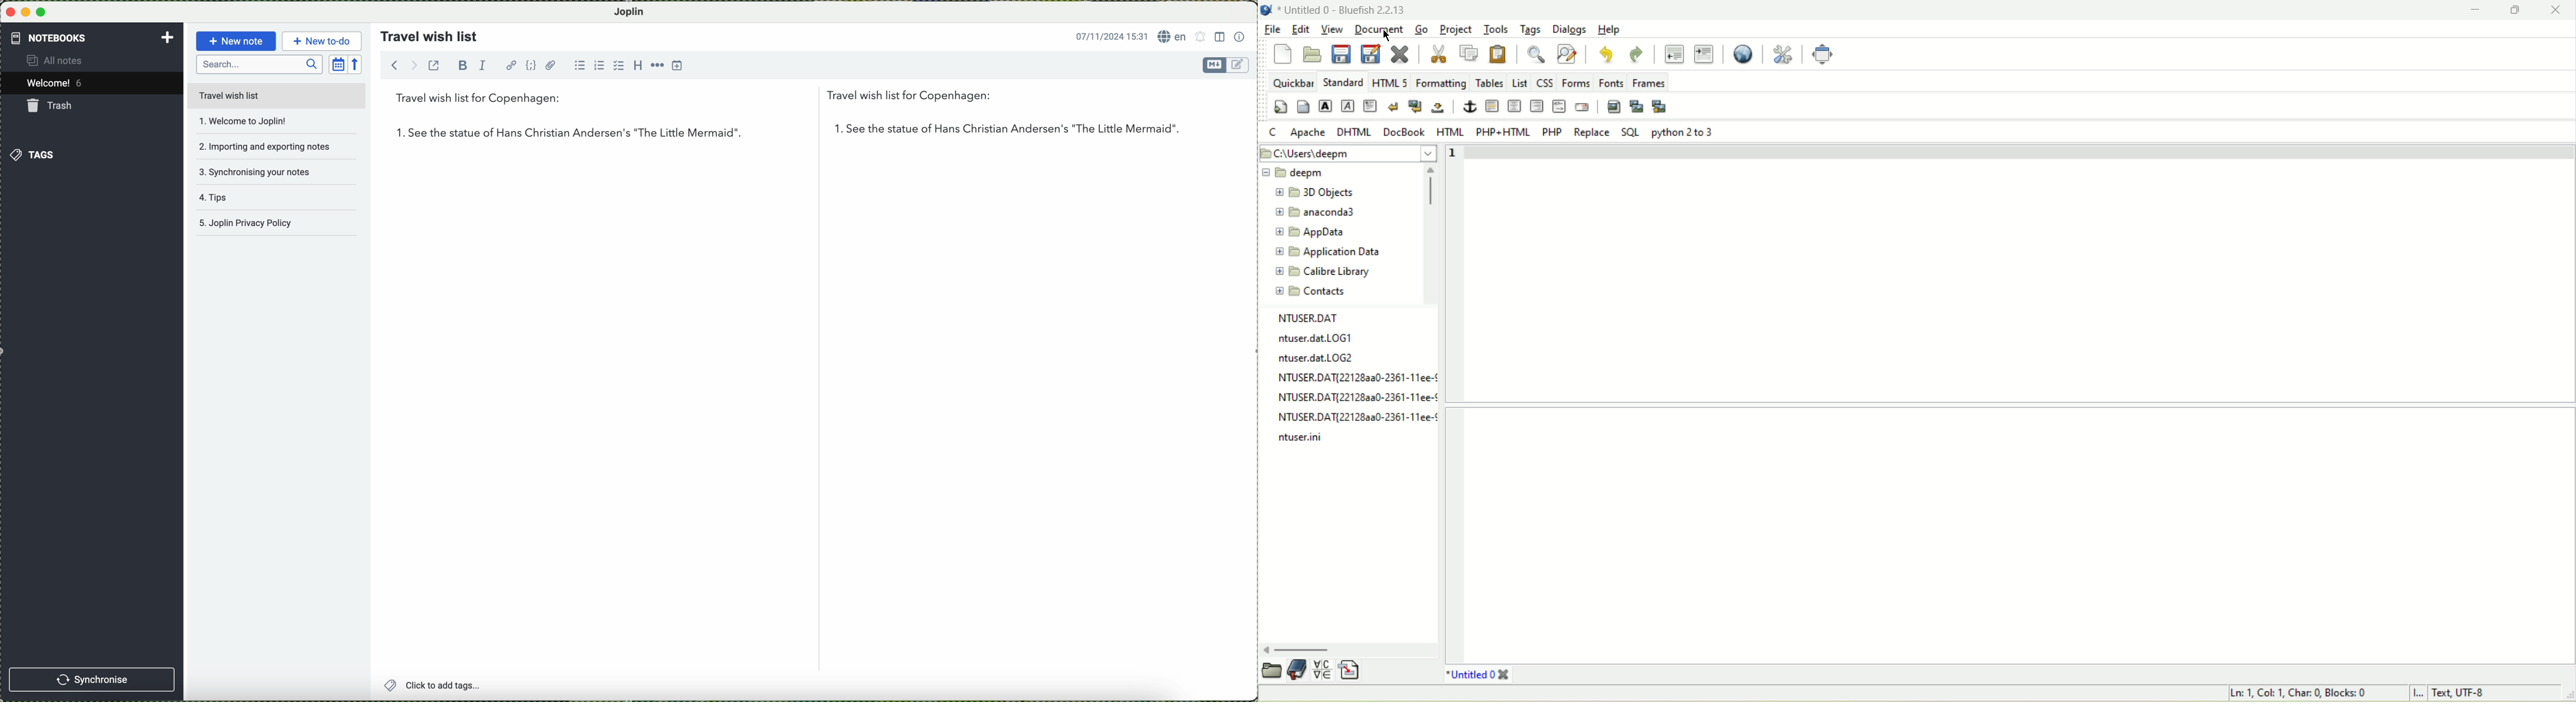 Image resolution: width=2576 pixels, height=728 pixels. What do you see at coordinates (777, 132) in the screenshot?
I see `first point` at bounding box center [777, 132].